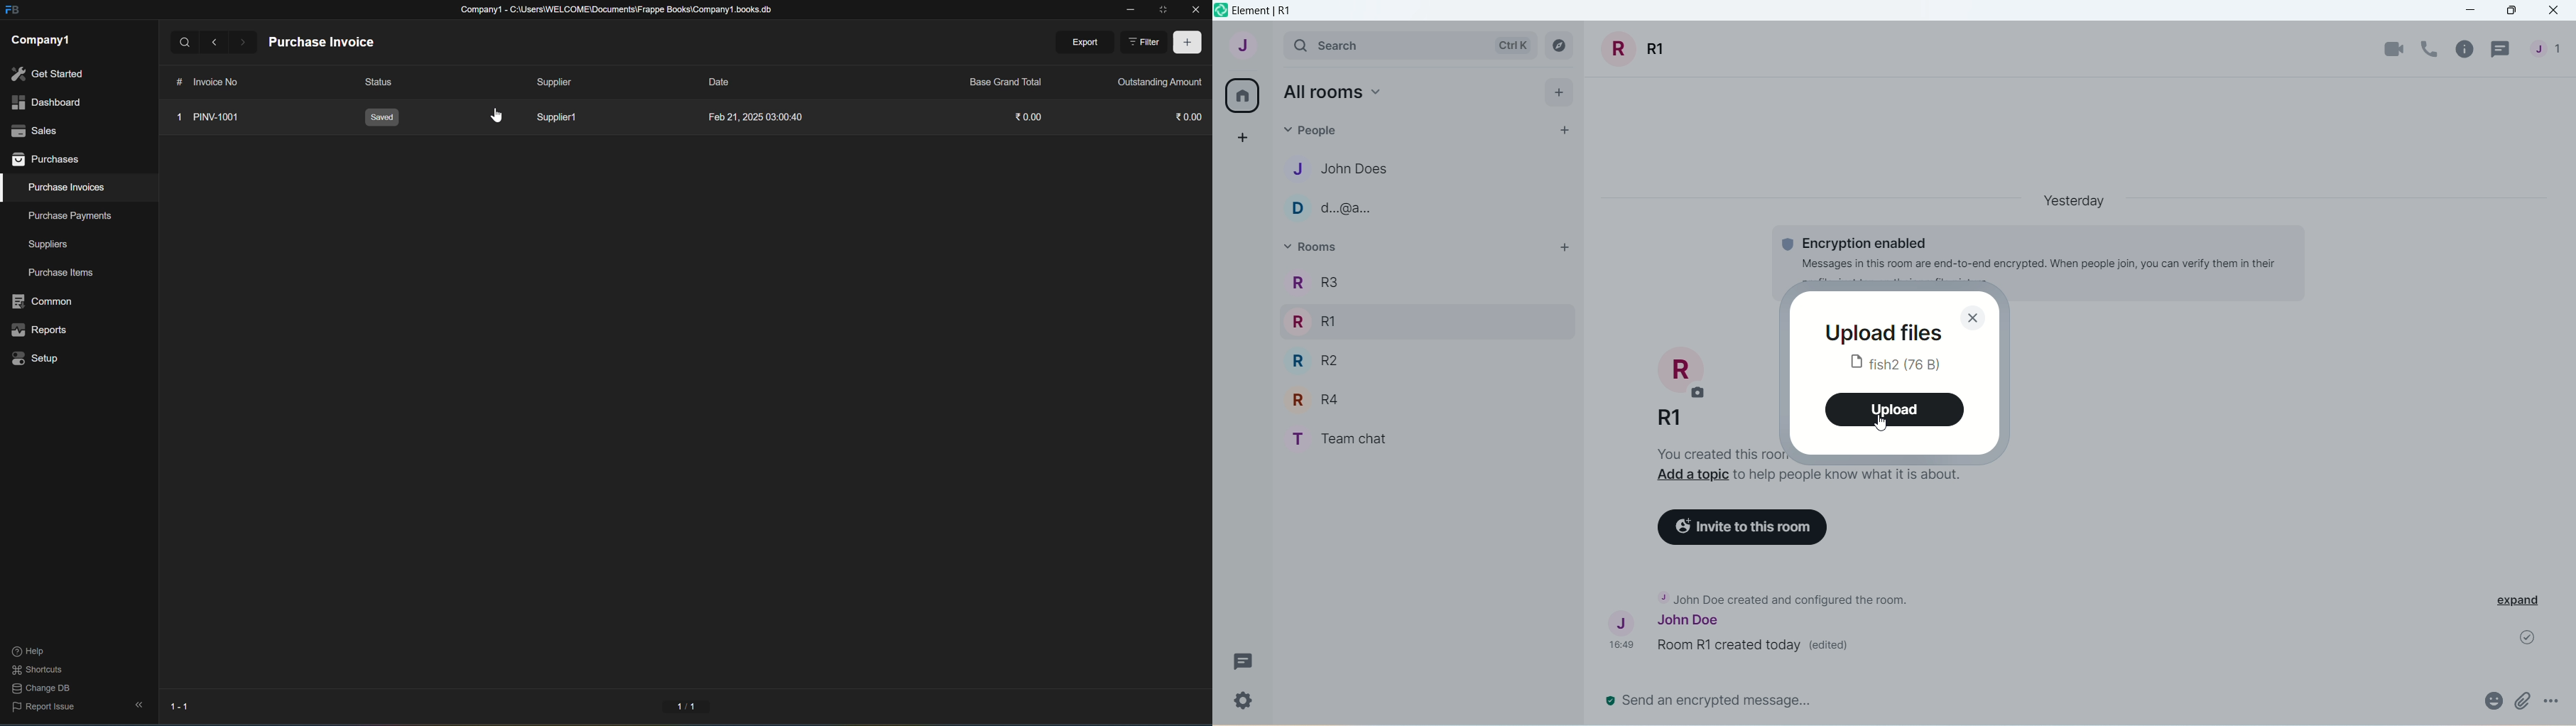 This screenshot has width=2576, height=728. What do you see at coordinates (40, 331) in the screenshot?
I see `reports` at bounding box center [40, 331].